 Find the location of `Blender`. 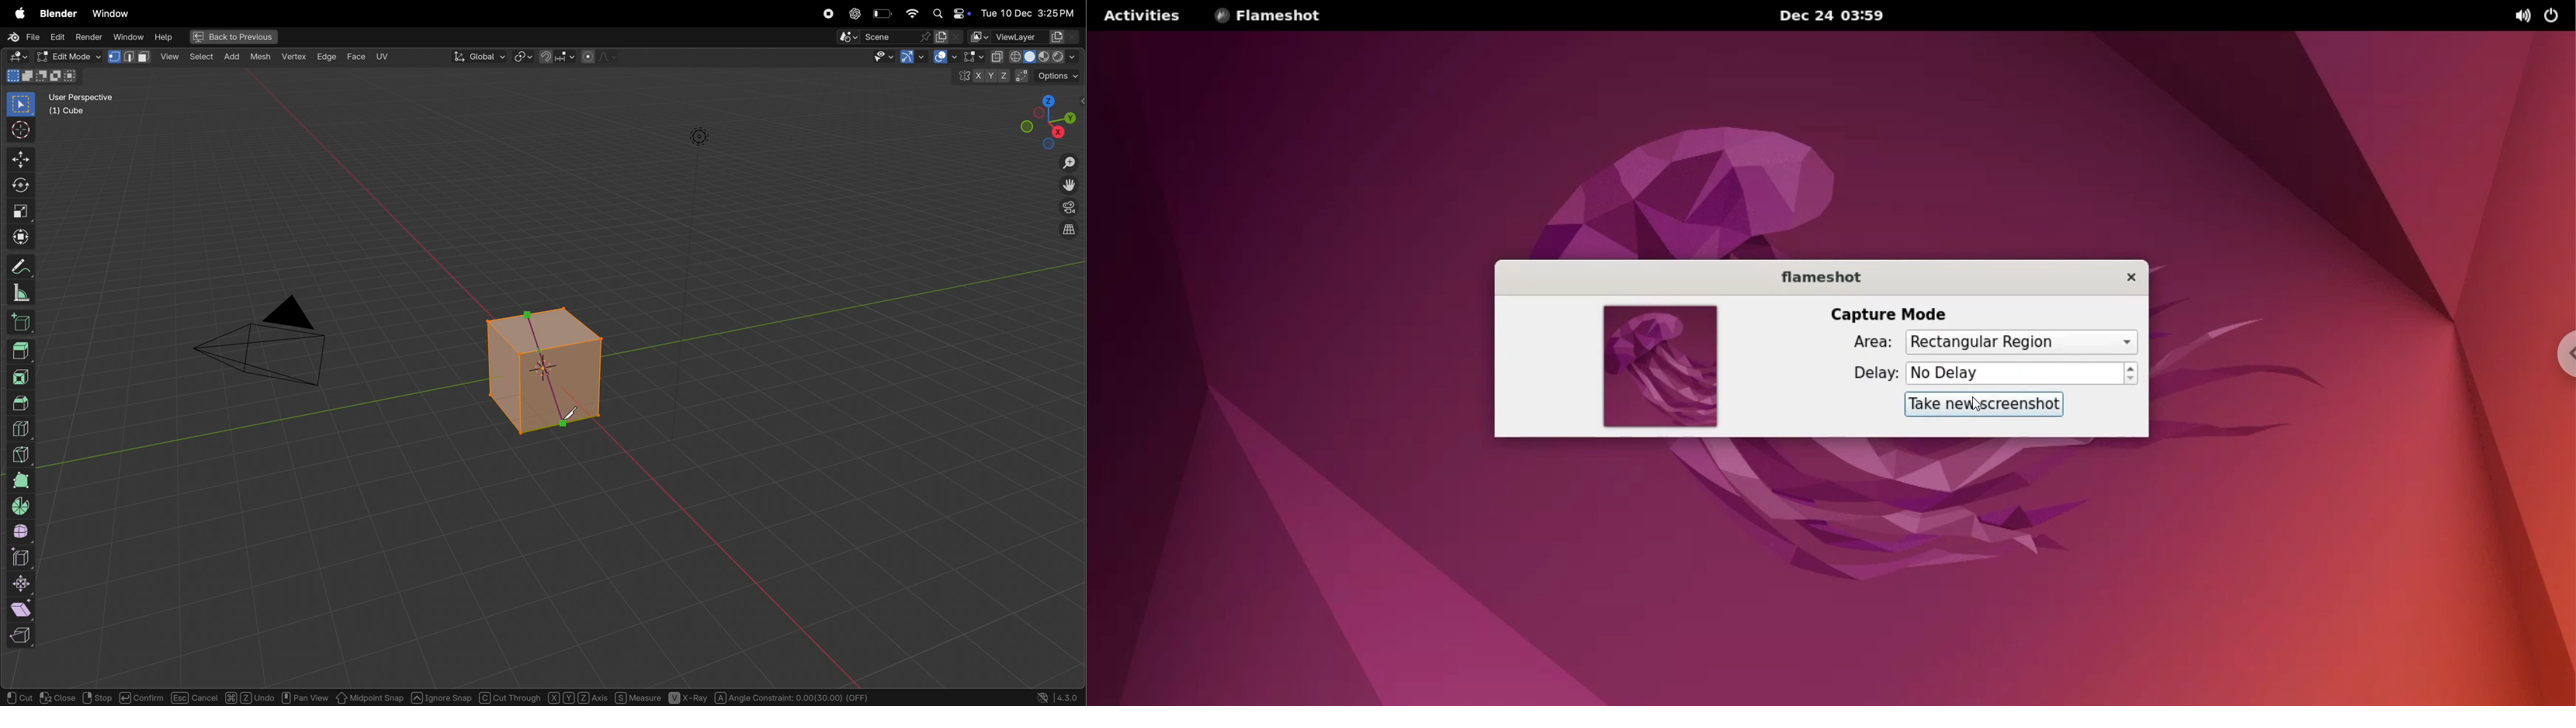

Blender is located at coordinates (57, 13).